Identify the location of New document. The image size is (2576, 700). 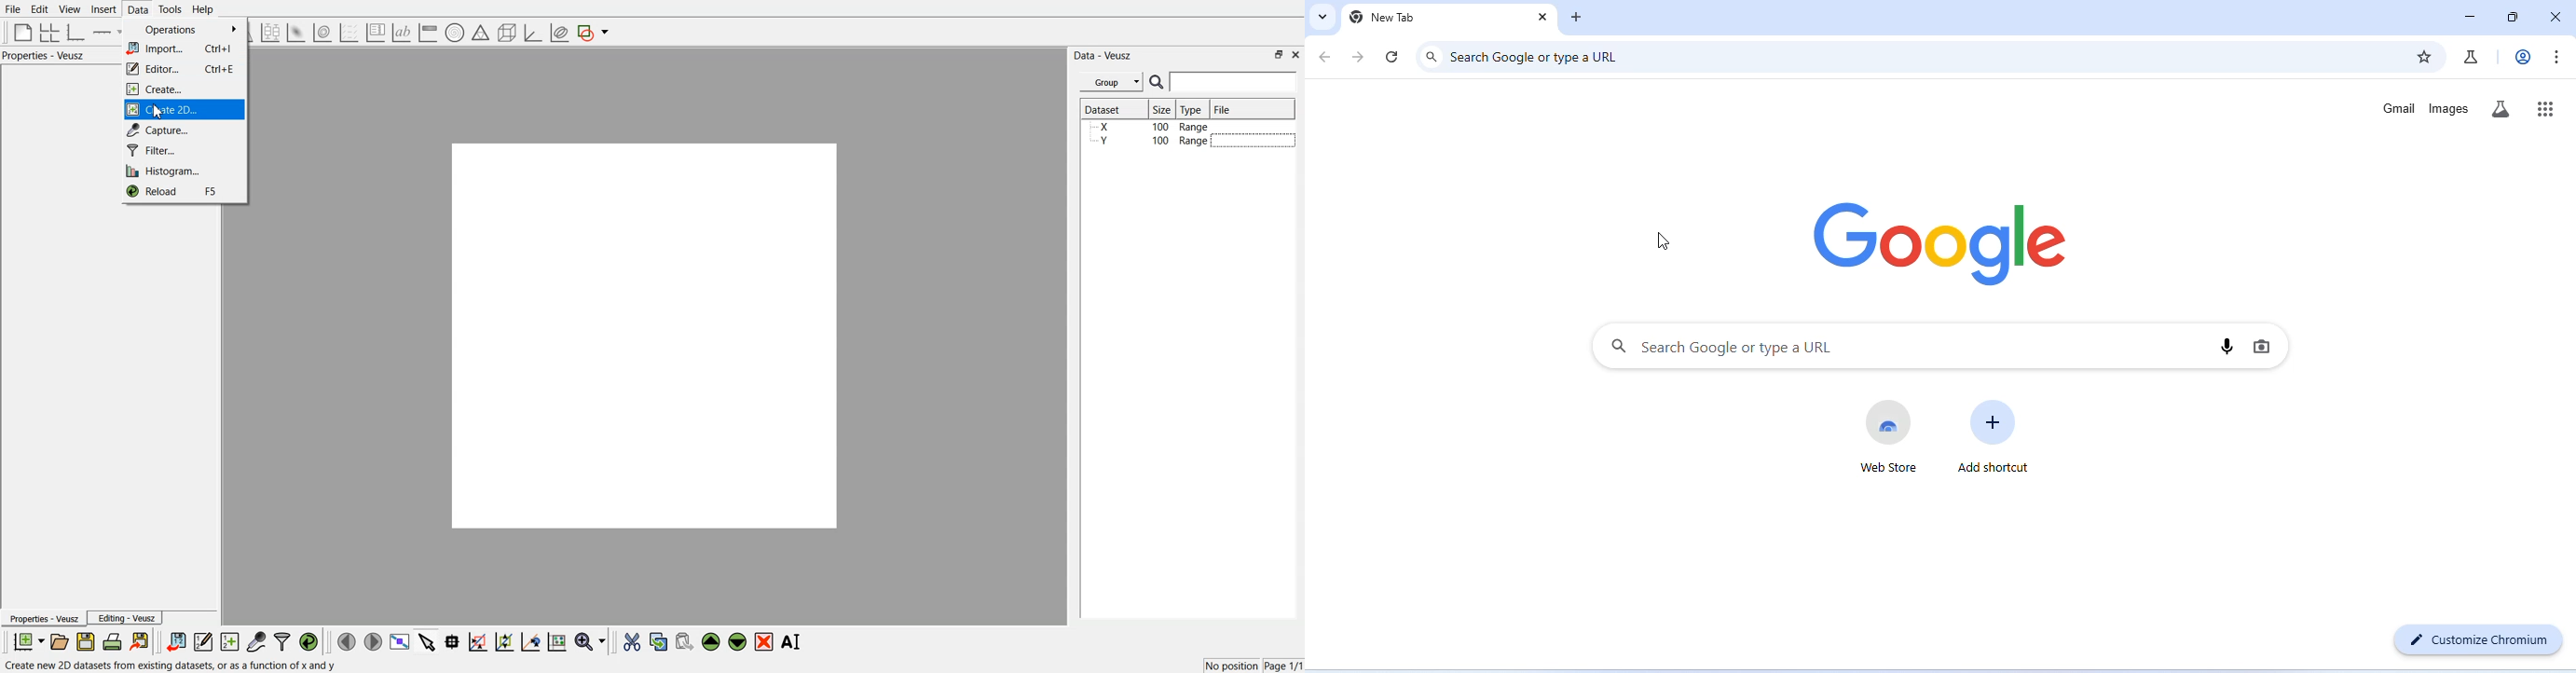
(28, 641).